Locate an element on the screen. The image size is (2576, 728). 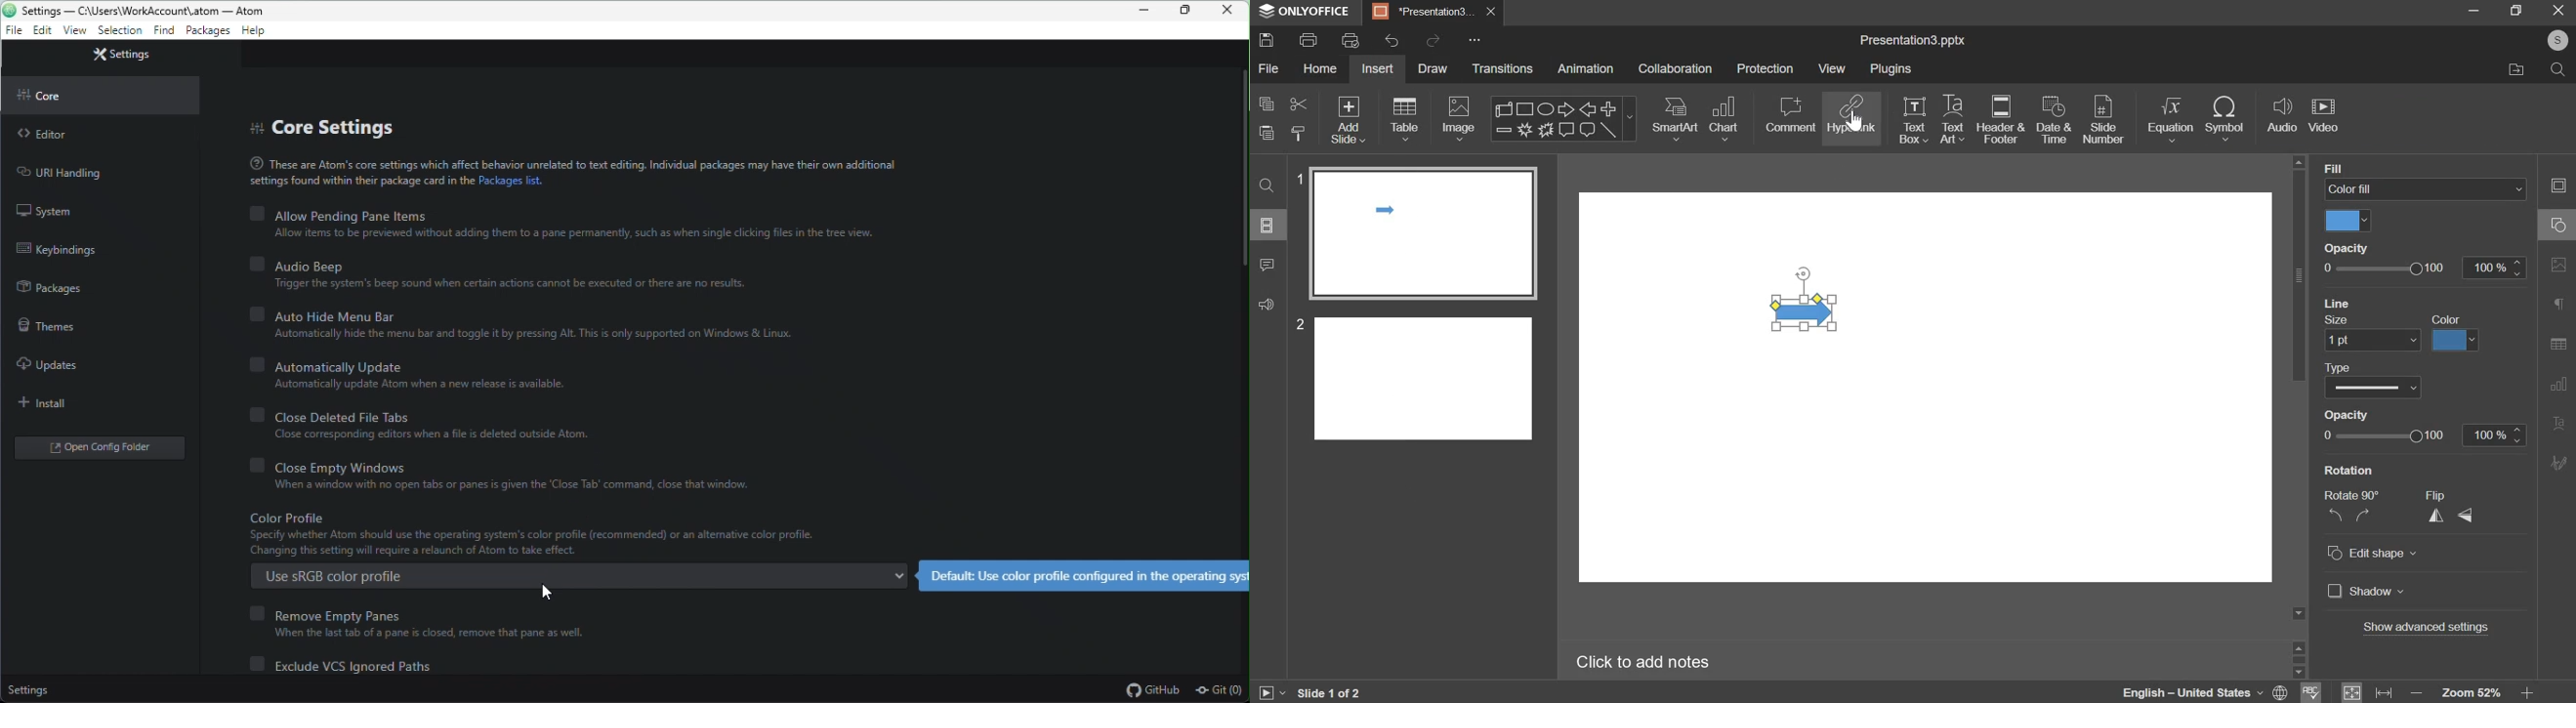
Signature settings is located at coordinates (2560, 461).